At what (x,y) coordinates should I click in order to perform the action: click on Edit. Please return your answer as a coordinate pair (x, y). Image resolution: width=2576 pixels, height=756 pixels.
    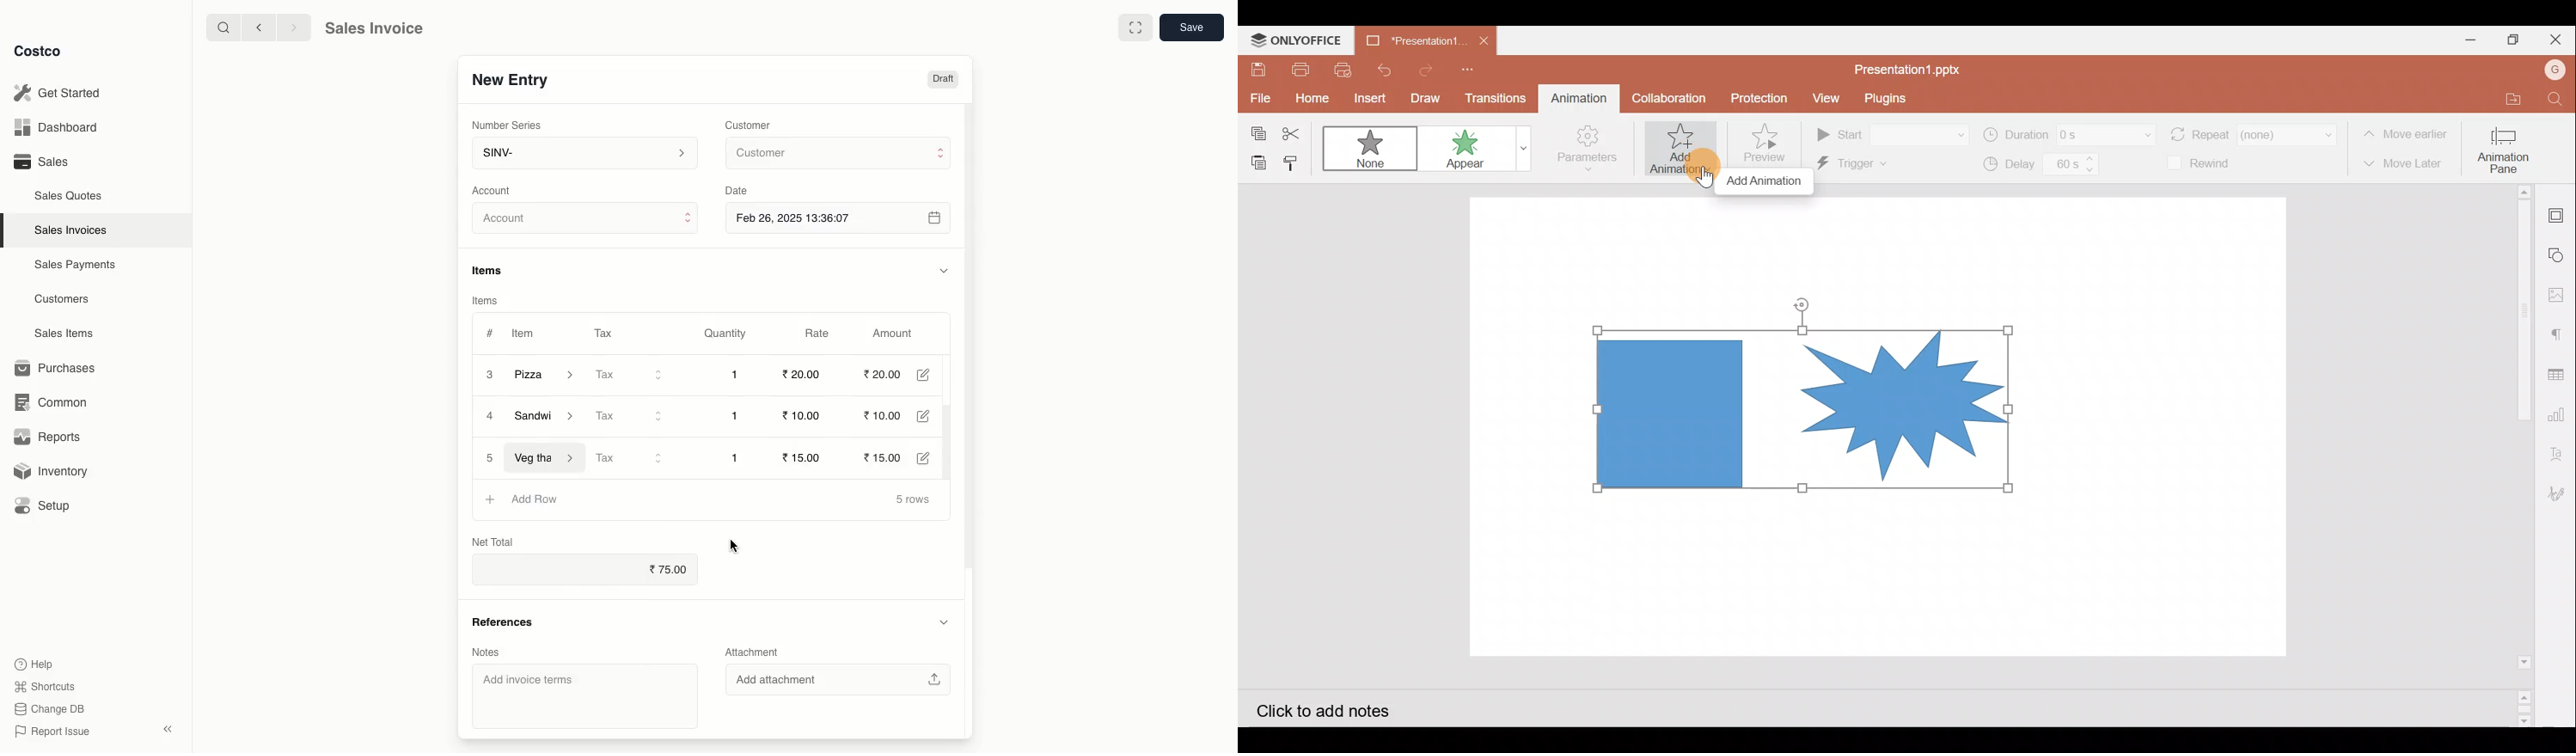
    Looking at the image, I should click on (933, 417).